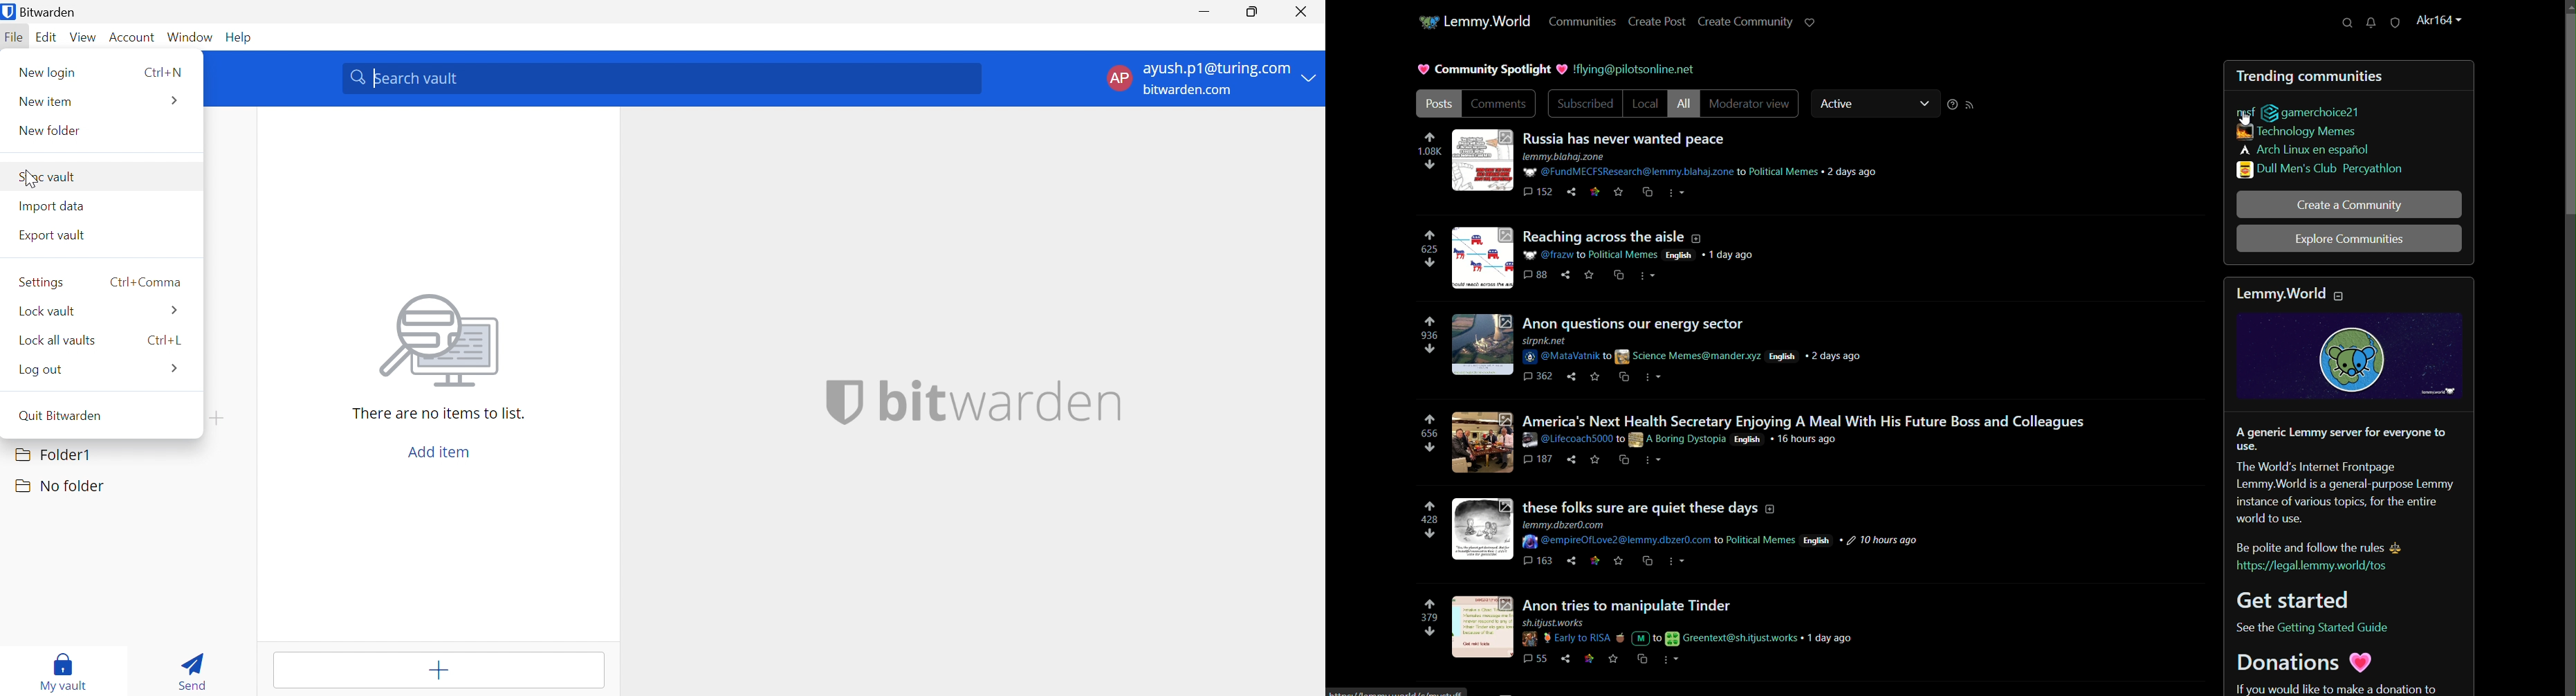 This screenshot has width=2576, height=700. What do you see at coordinates (51, 176) in the screenshot?
I see `Sync Vault` at bounding box center [51, 176].